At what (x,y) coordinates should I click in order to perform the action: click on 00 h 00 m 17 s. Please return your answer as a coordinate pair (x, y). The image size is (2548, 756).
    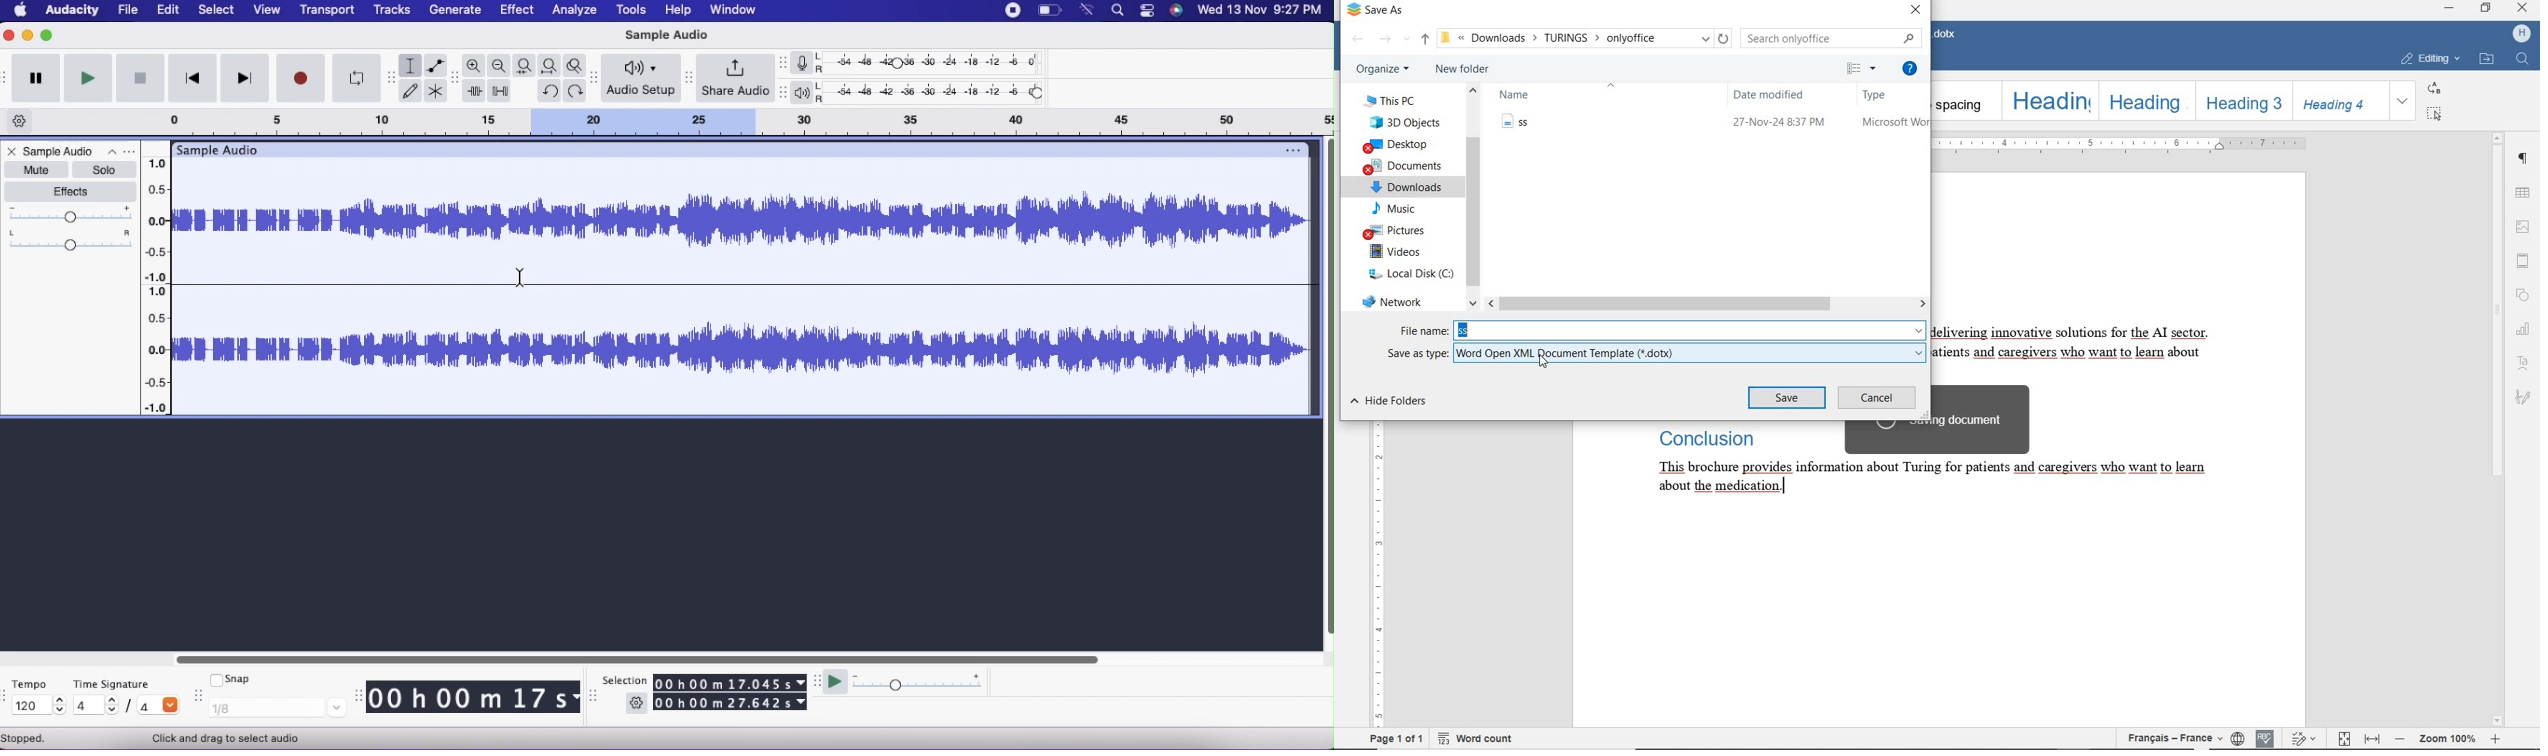
    Looking at the image, I should click on (468, 698).